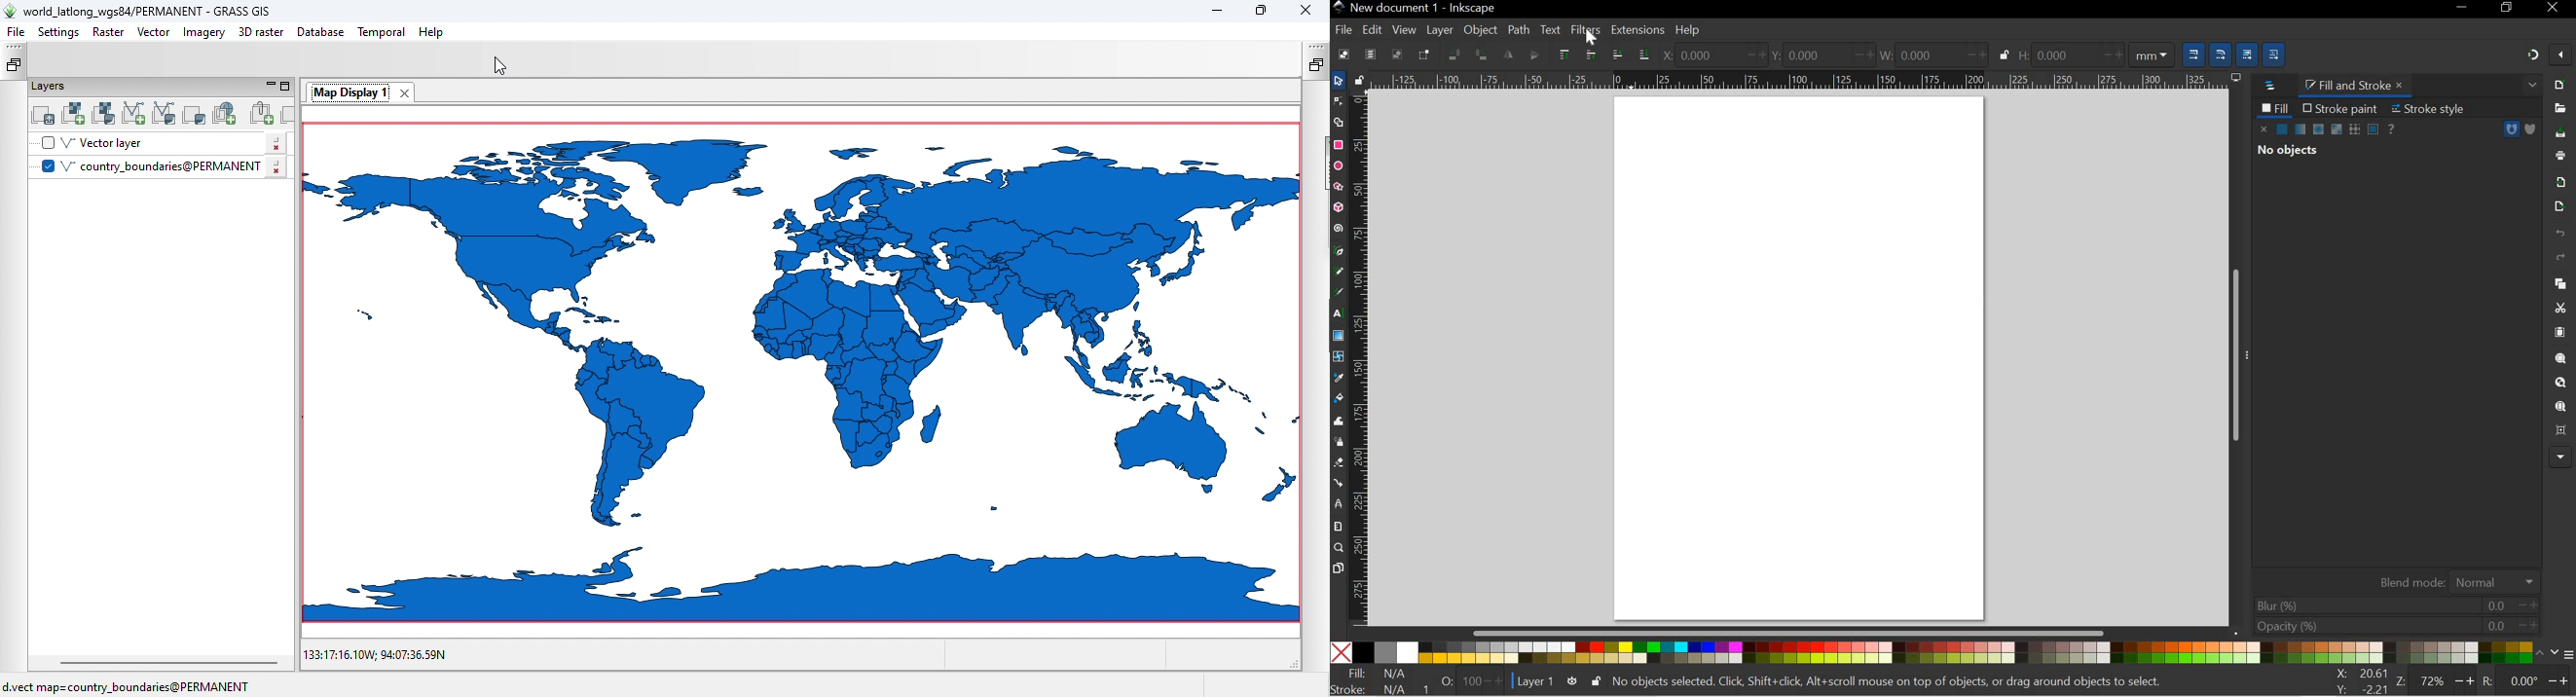  Describe the element at coordinates (1481, 55) in the screenshot. I see `OBJECT ROTATE 90` at that location.